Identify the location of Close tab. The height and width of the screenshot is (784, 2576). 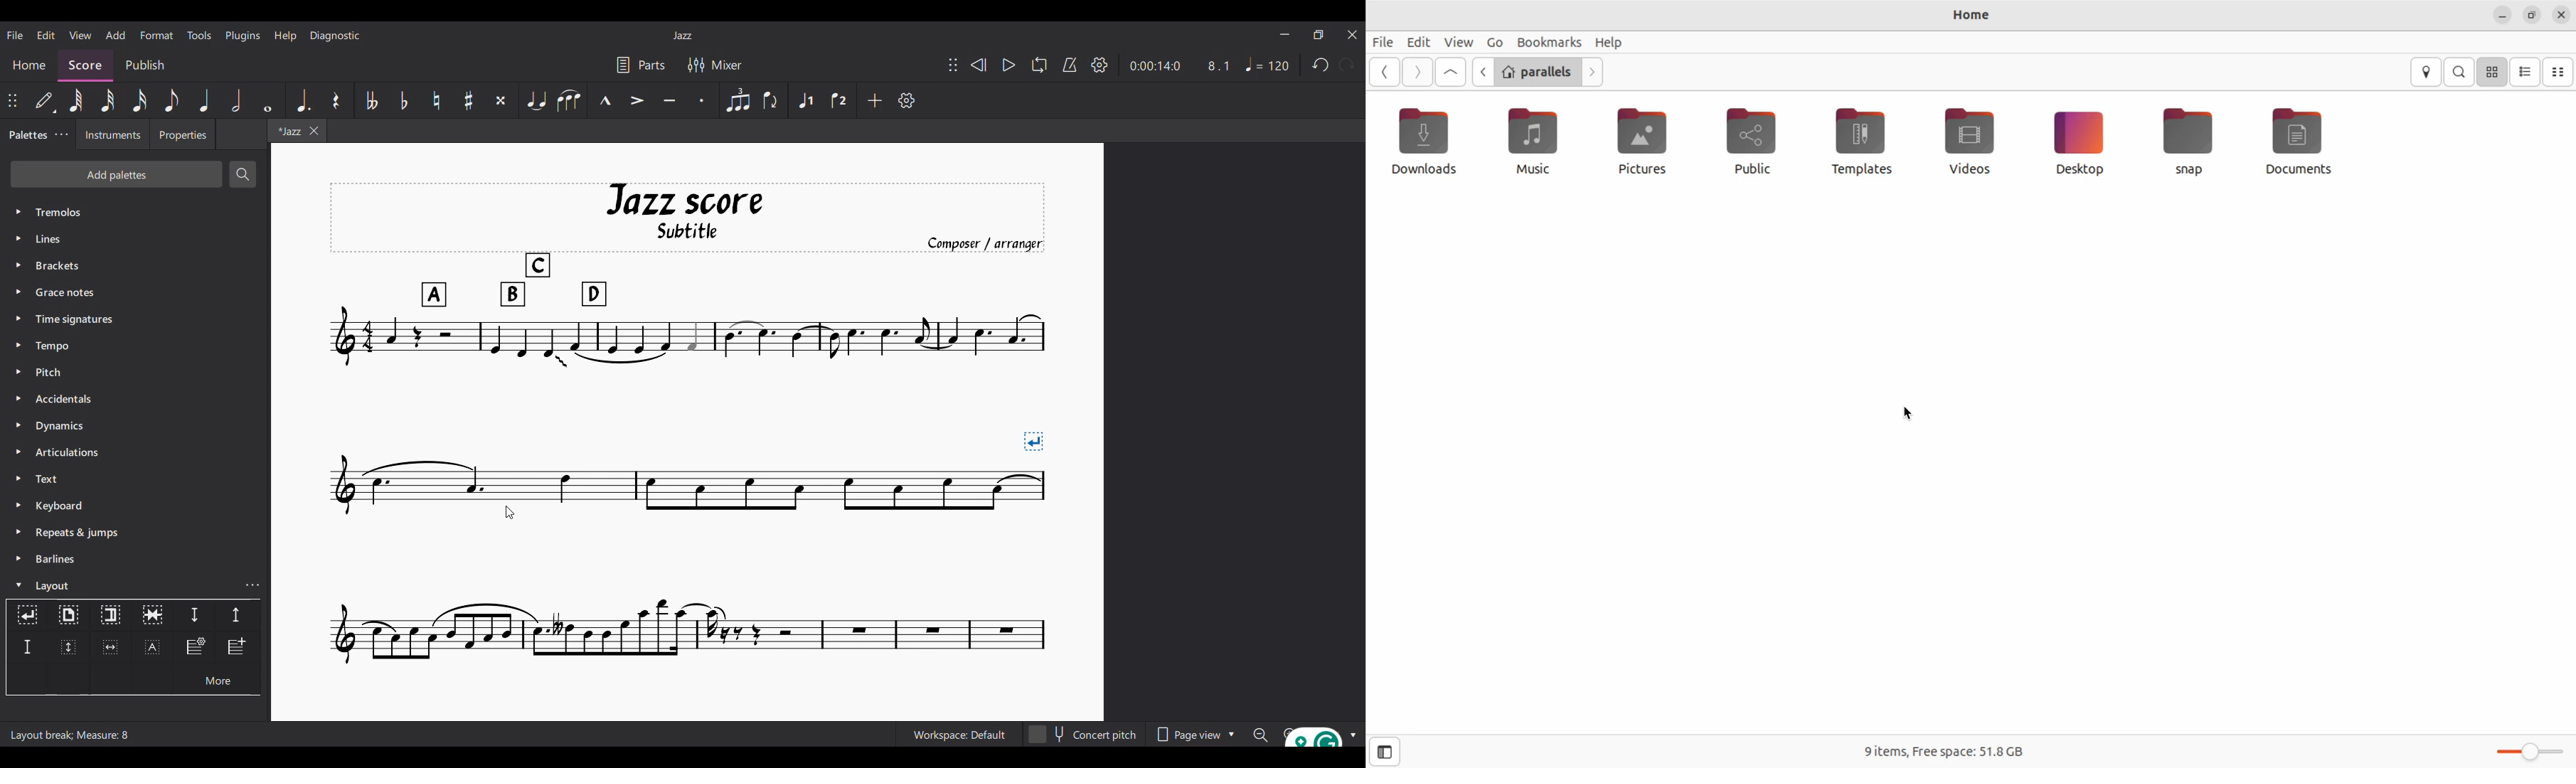
(314, 131).